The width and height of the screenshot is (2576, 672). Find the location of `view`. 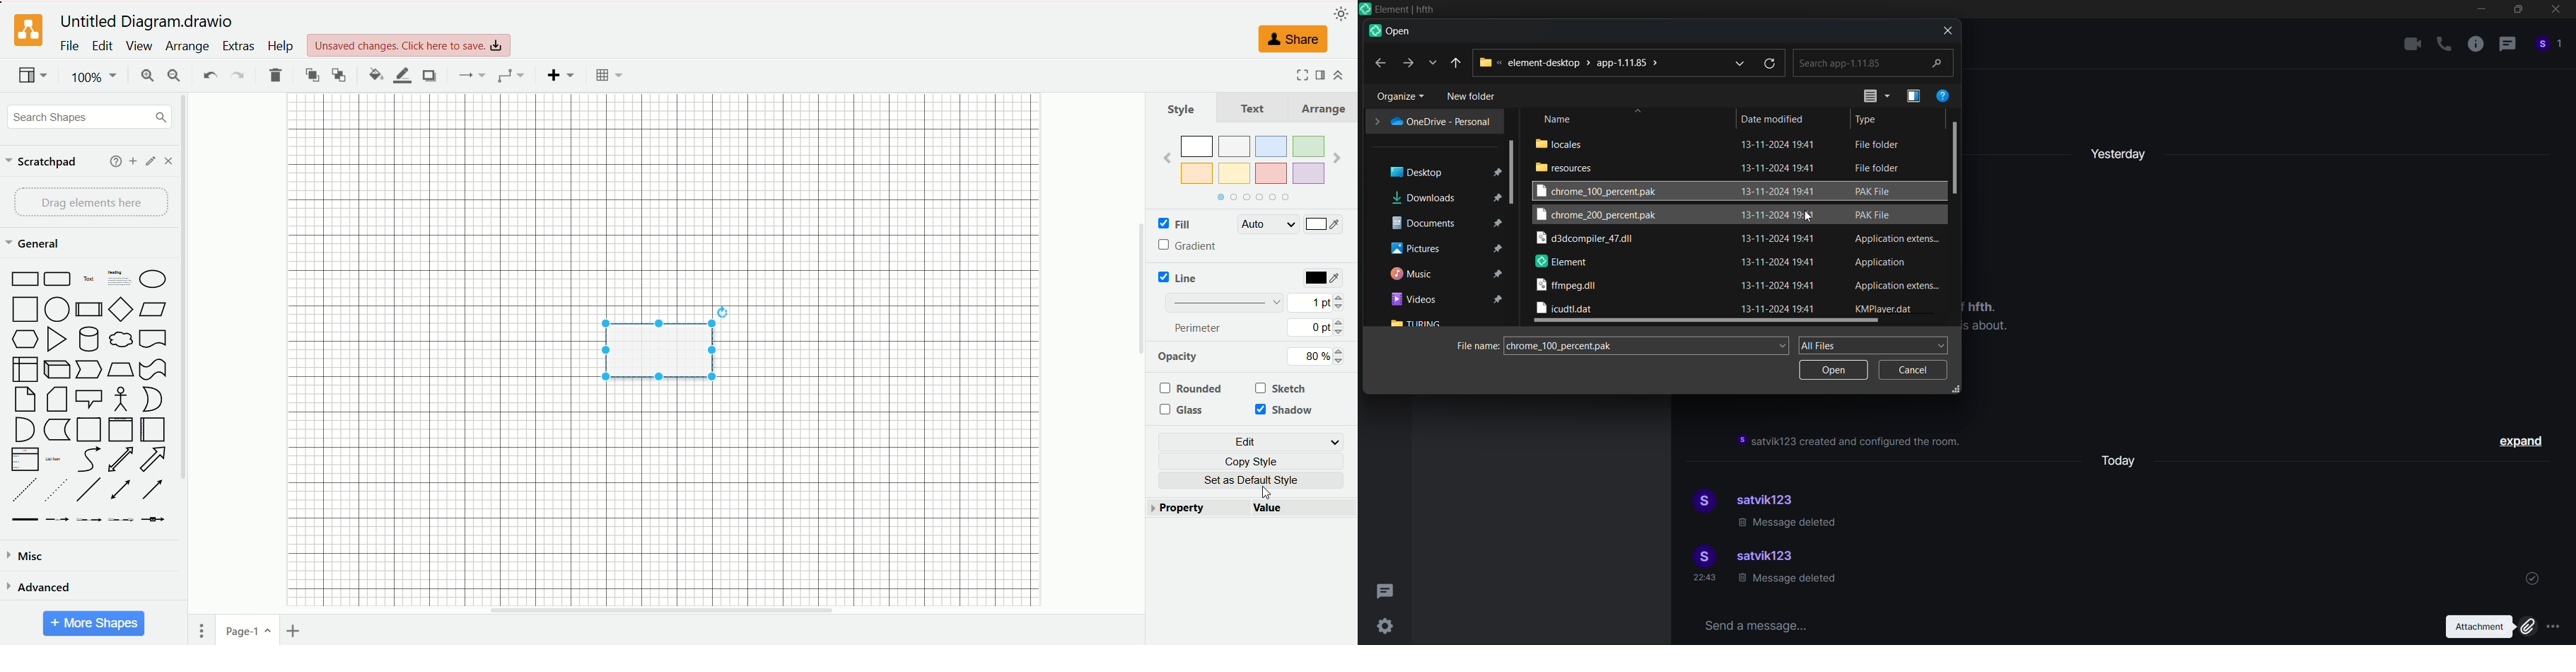

view is located at coordinates (1871, 95).